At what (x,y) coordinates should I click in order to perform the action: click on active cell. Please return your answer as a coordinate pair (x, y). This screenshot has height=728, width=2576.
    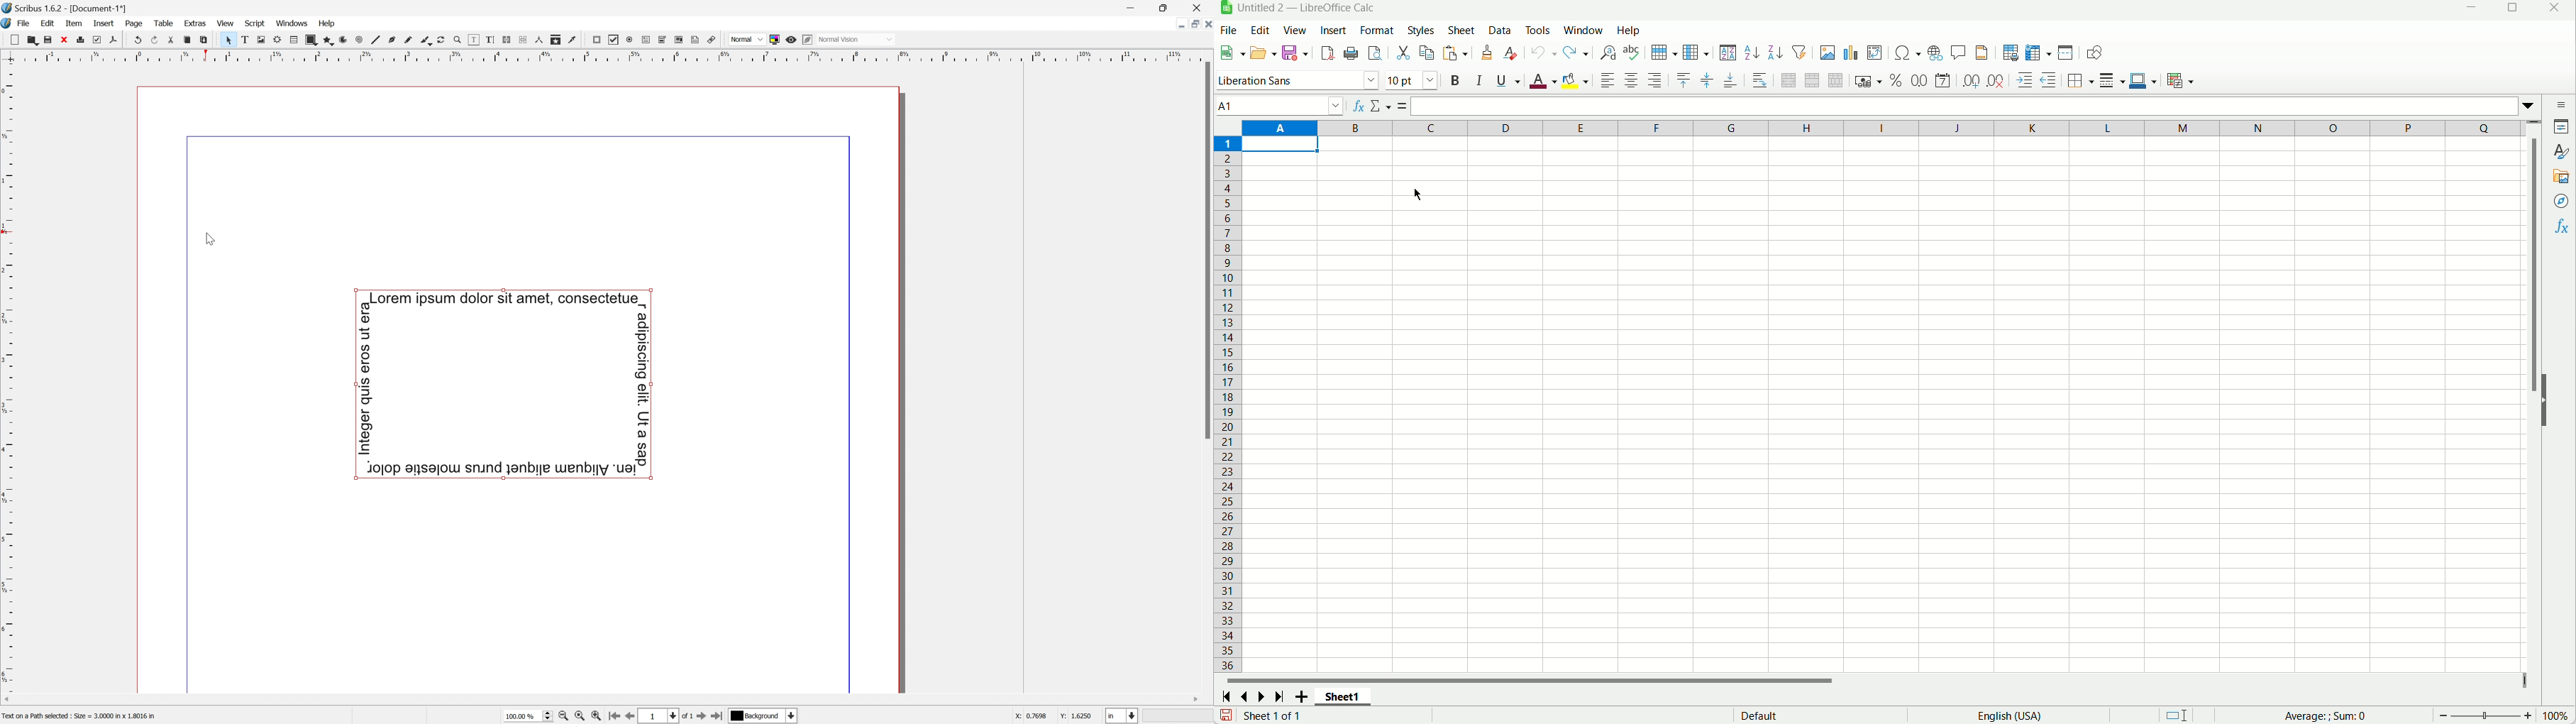
    Looking at the image, I should click on (1283, 144).